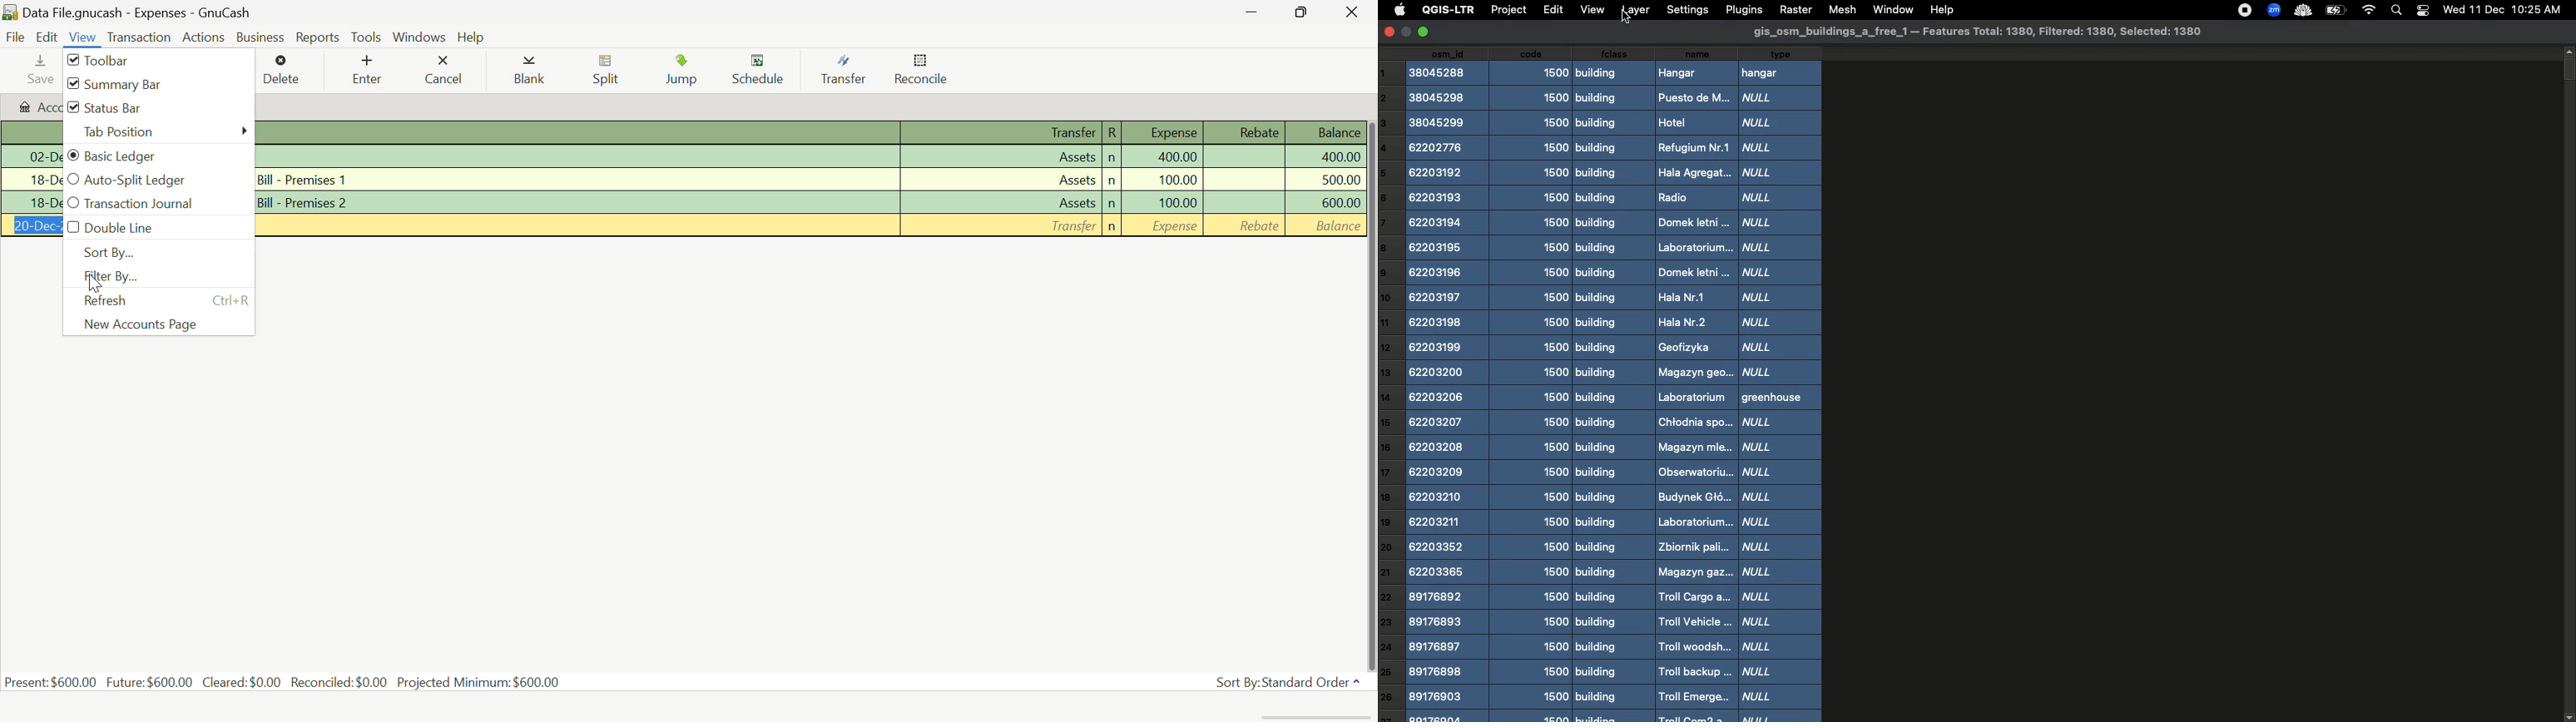 This screenshot has width=2576, height=728. Describe the element at coordinates (317, 35) in the screenshot. I see `Reports` at that location.